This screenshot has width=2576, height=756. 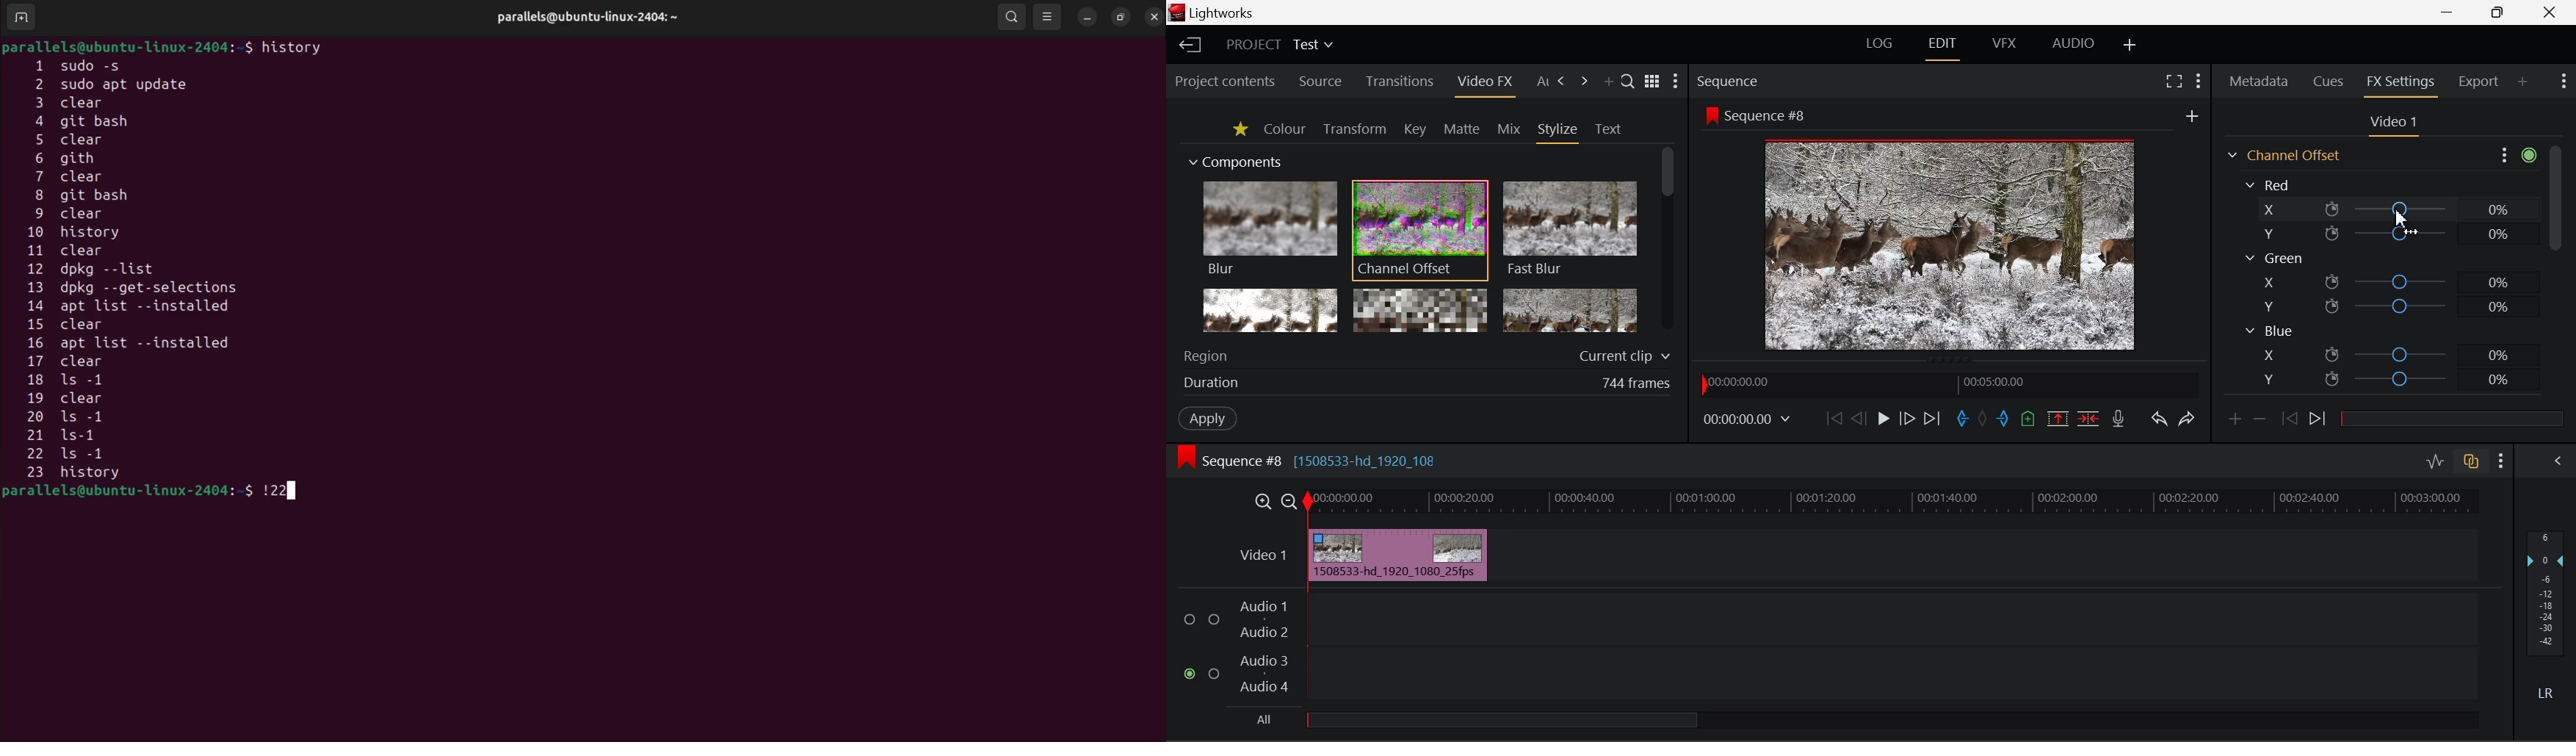 What do you see at coordinates (69, 418) in the screenshot?
I see `20 ls -1` at bounding box center [69, 418].